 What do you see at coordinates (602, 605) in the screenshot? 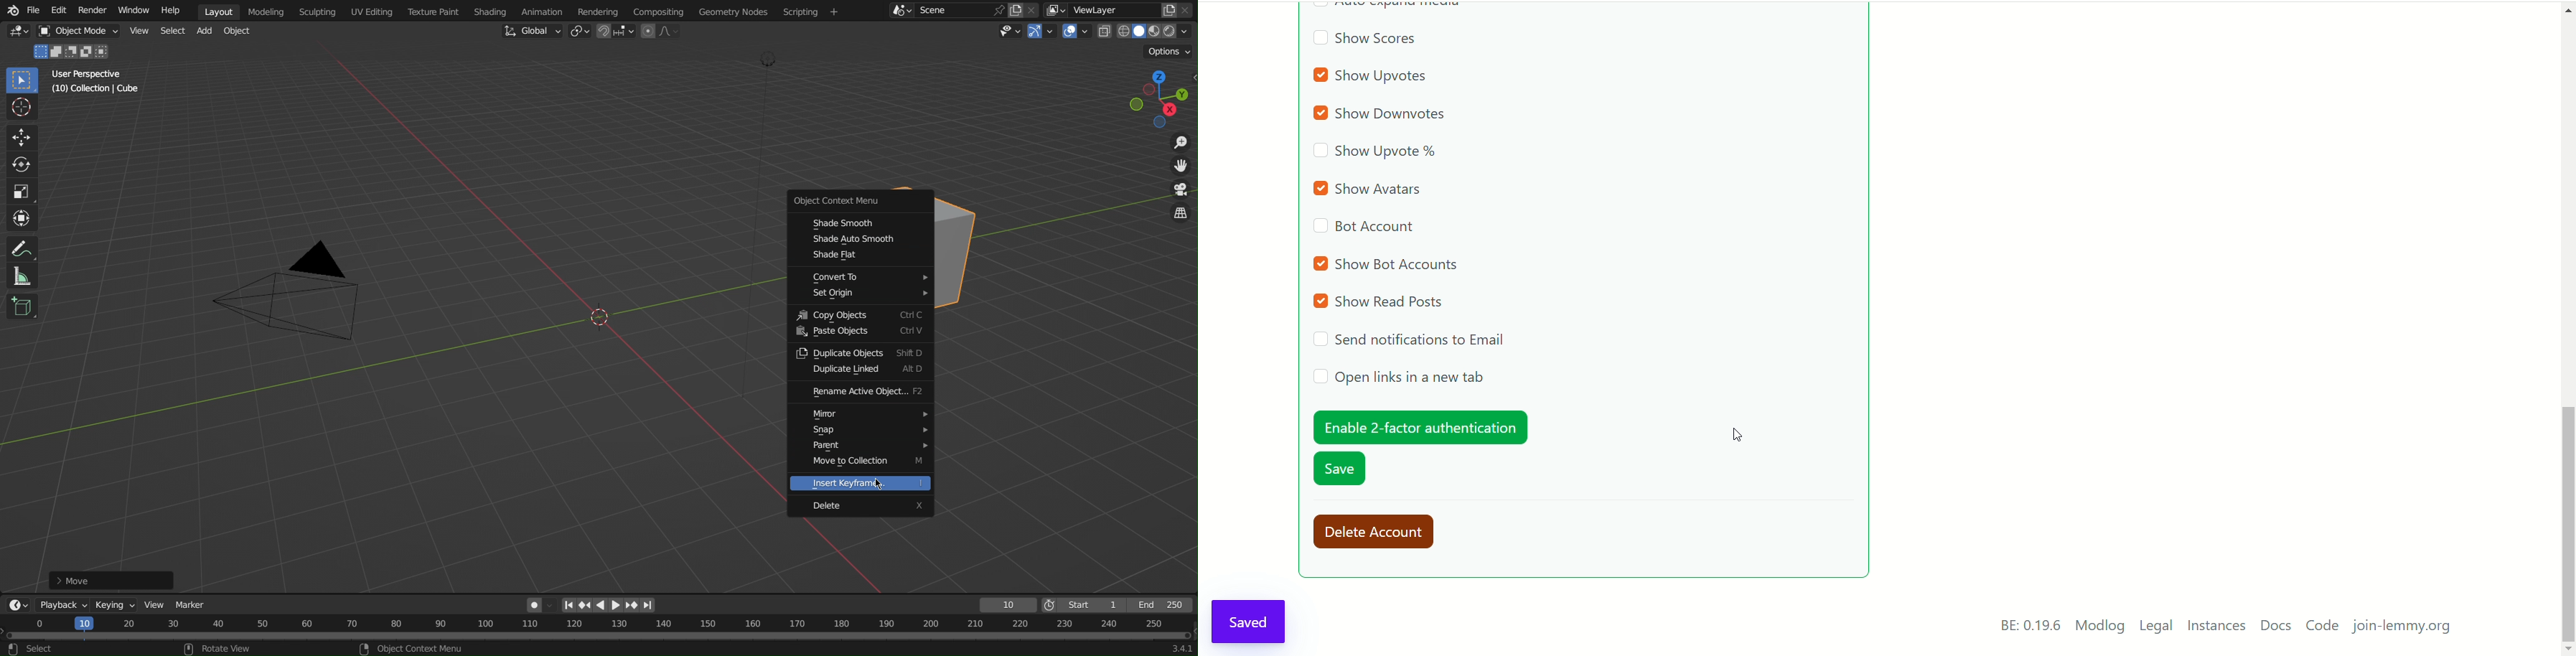
I see `left` at bounding box center [602, 605].